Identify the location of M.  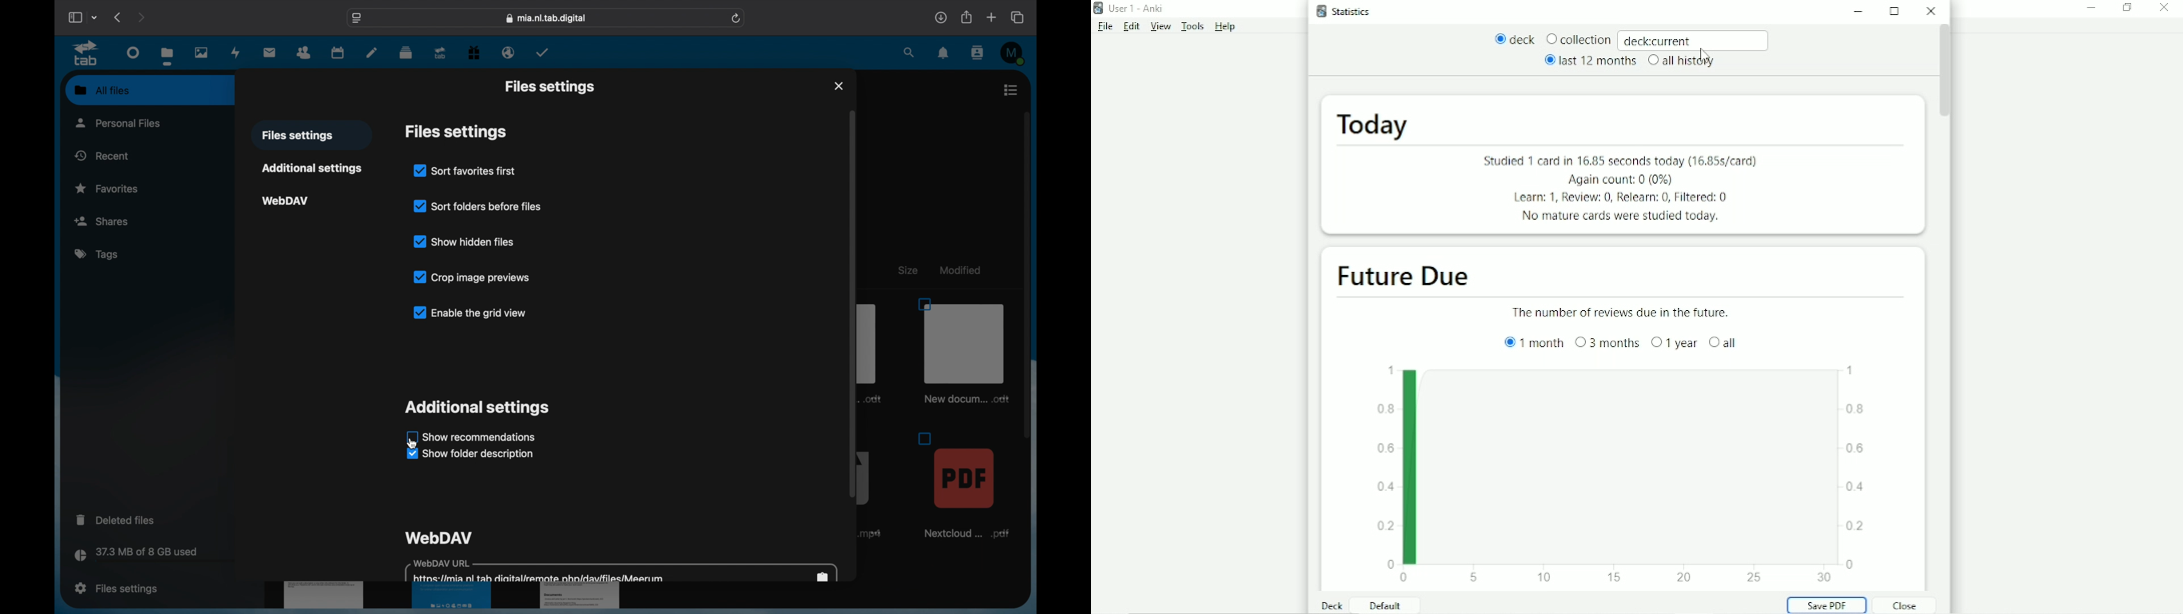
(1014, 54).